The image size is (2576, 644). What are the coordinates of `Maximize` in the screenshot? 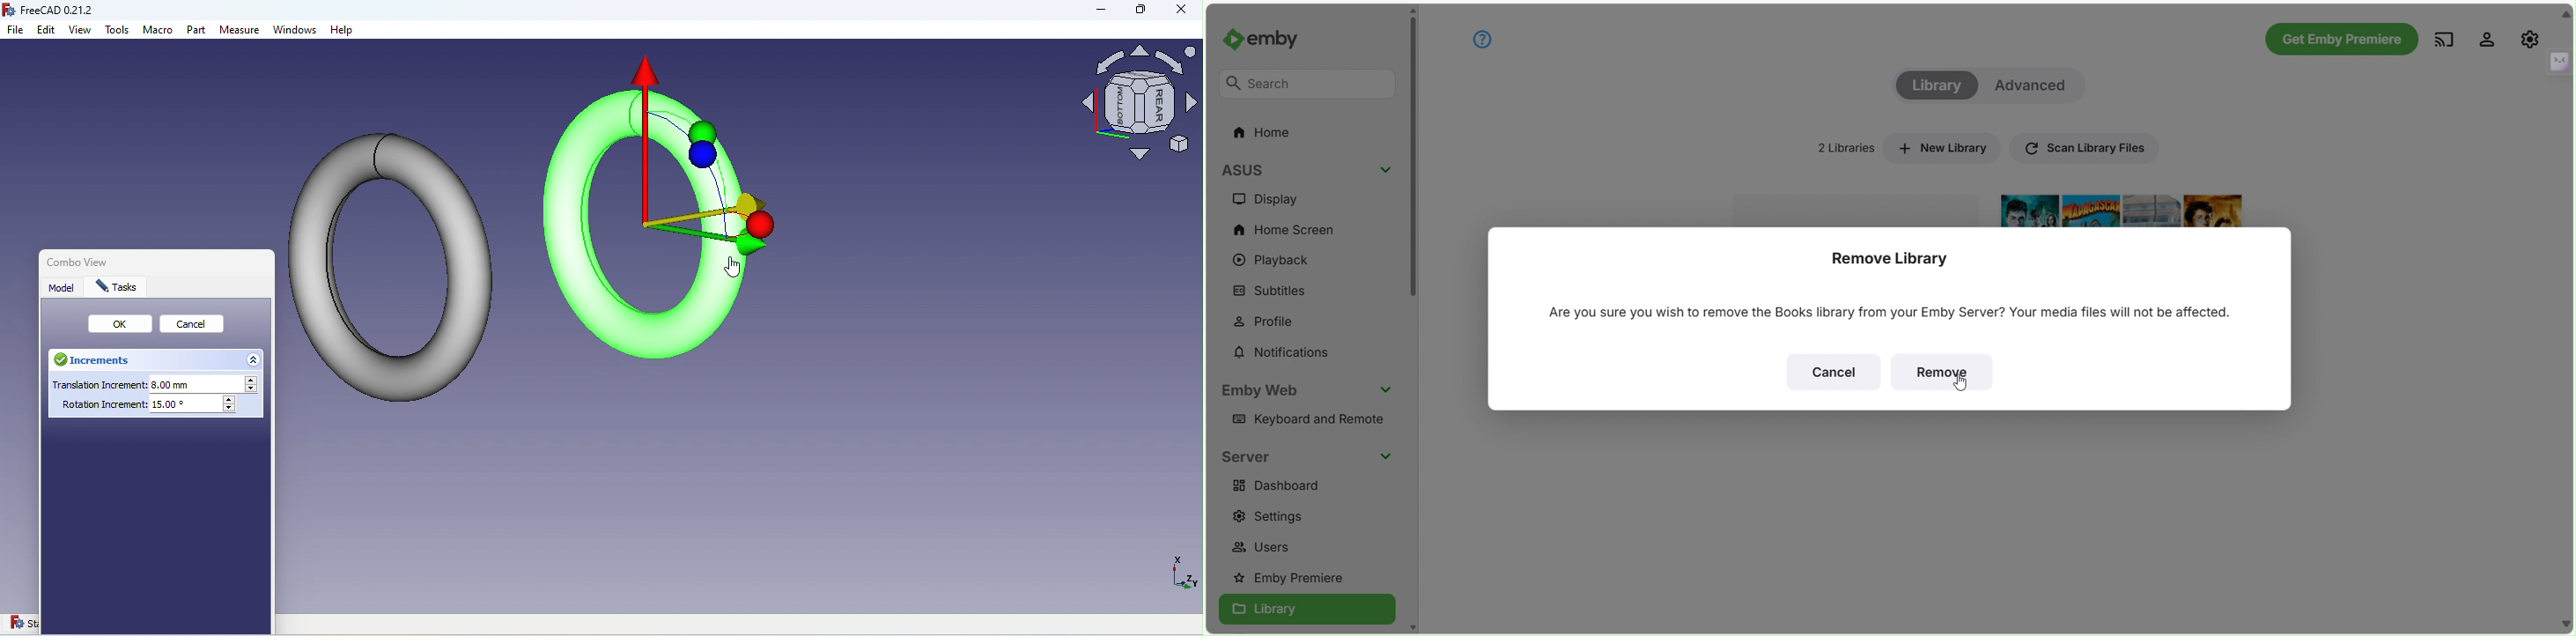 It's located at (1139, 13).